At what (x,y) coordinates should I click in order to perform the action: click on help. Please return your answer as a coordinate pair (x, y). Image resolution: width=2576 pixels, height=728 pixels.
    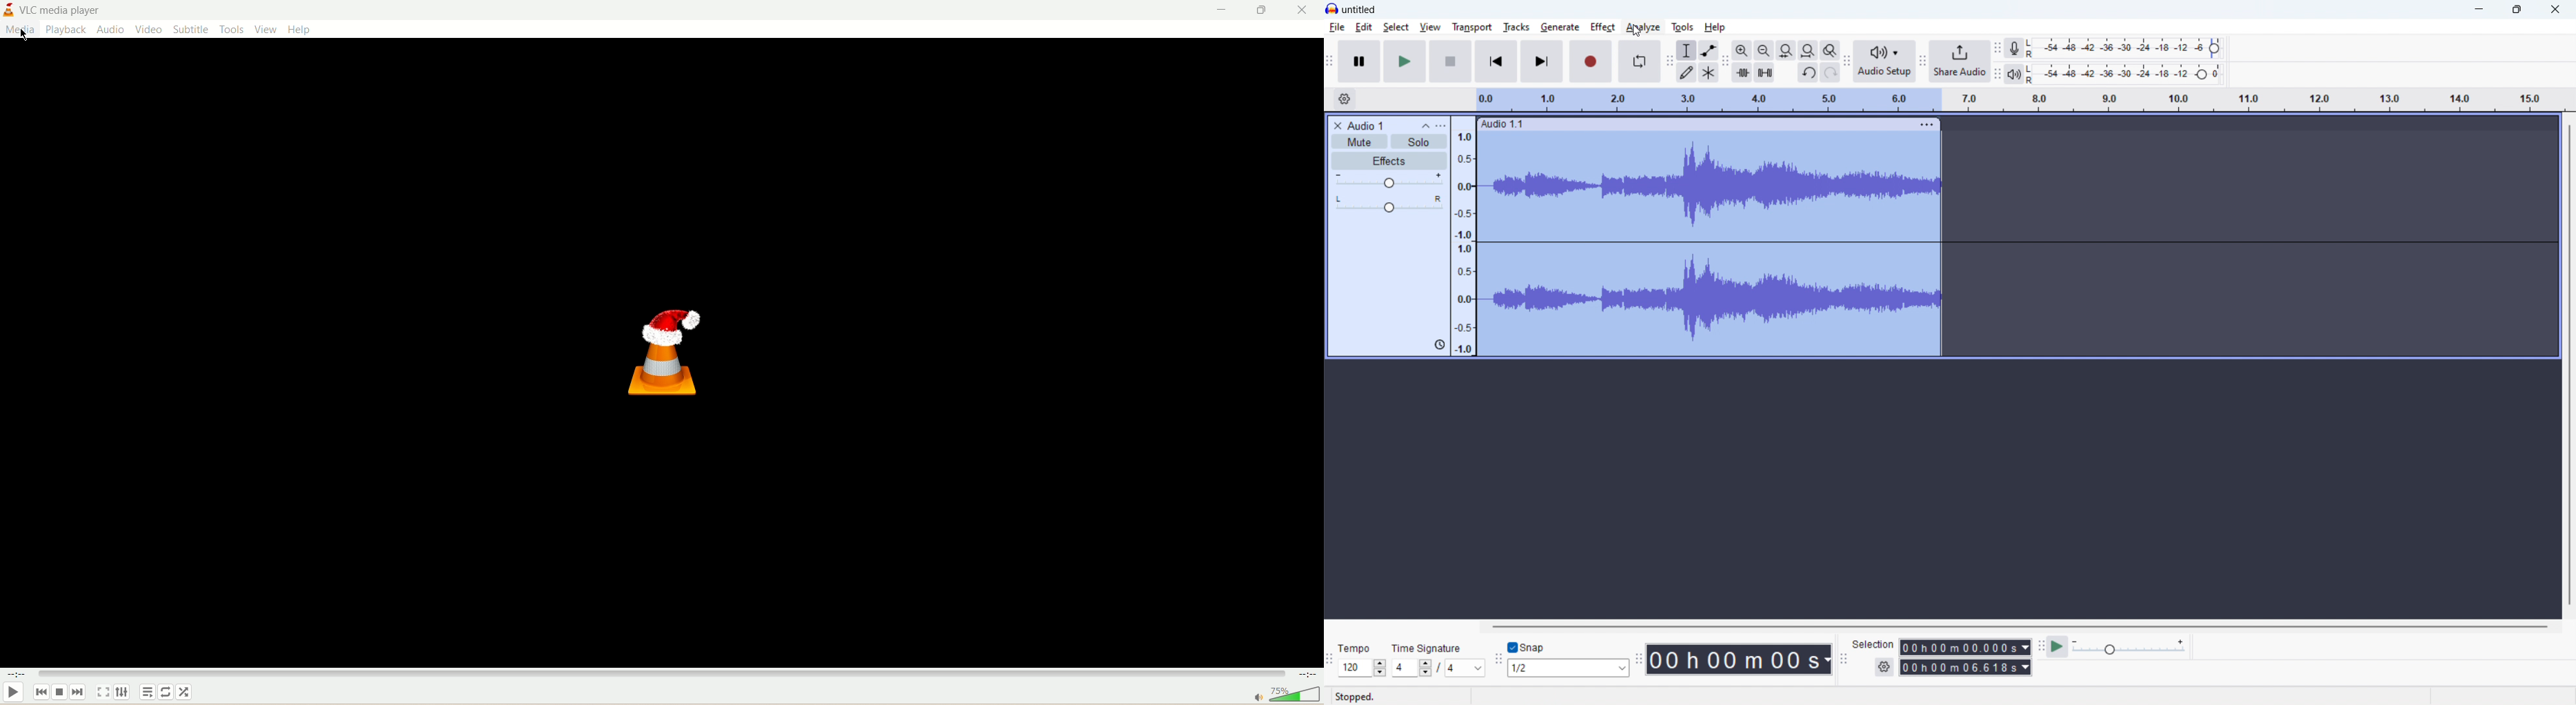
    Looking at the image, I should click on (302, 30).